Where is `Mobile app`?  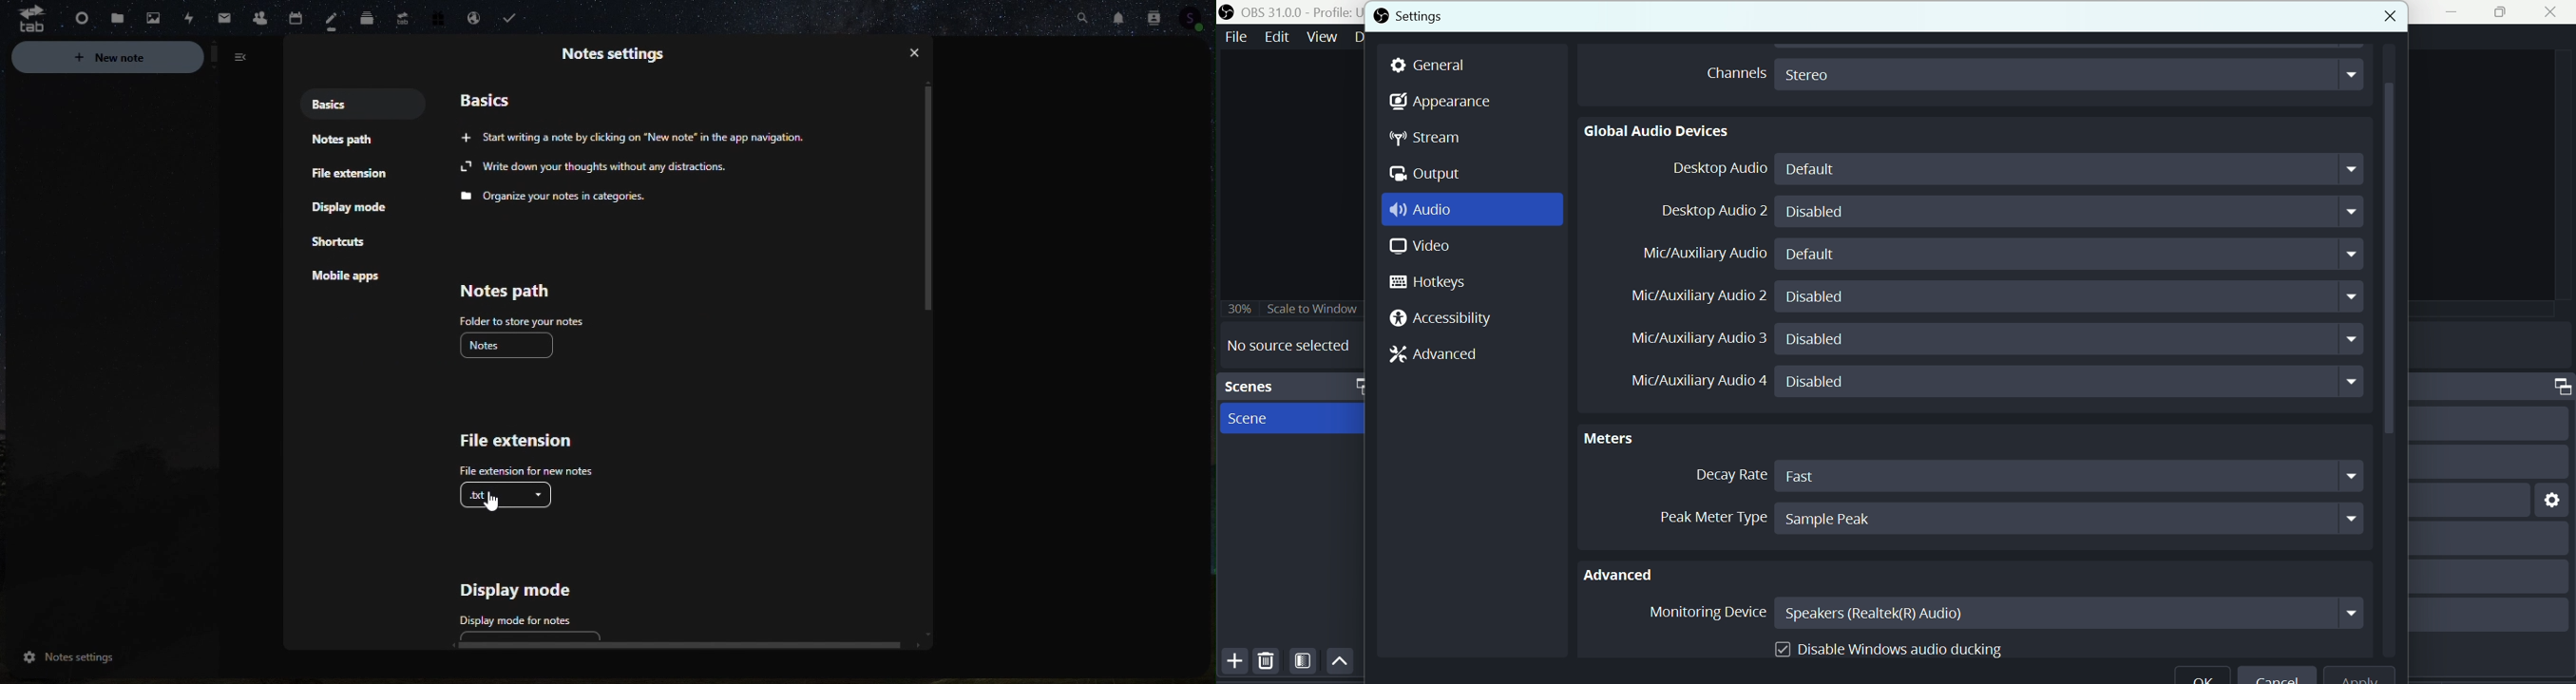
Mobile app is located at coordinates (356, 278).